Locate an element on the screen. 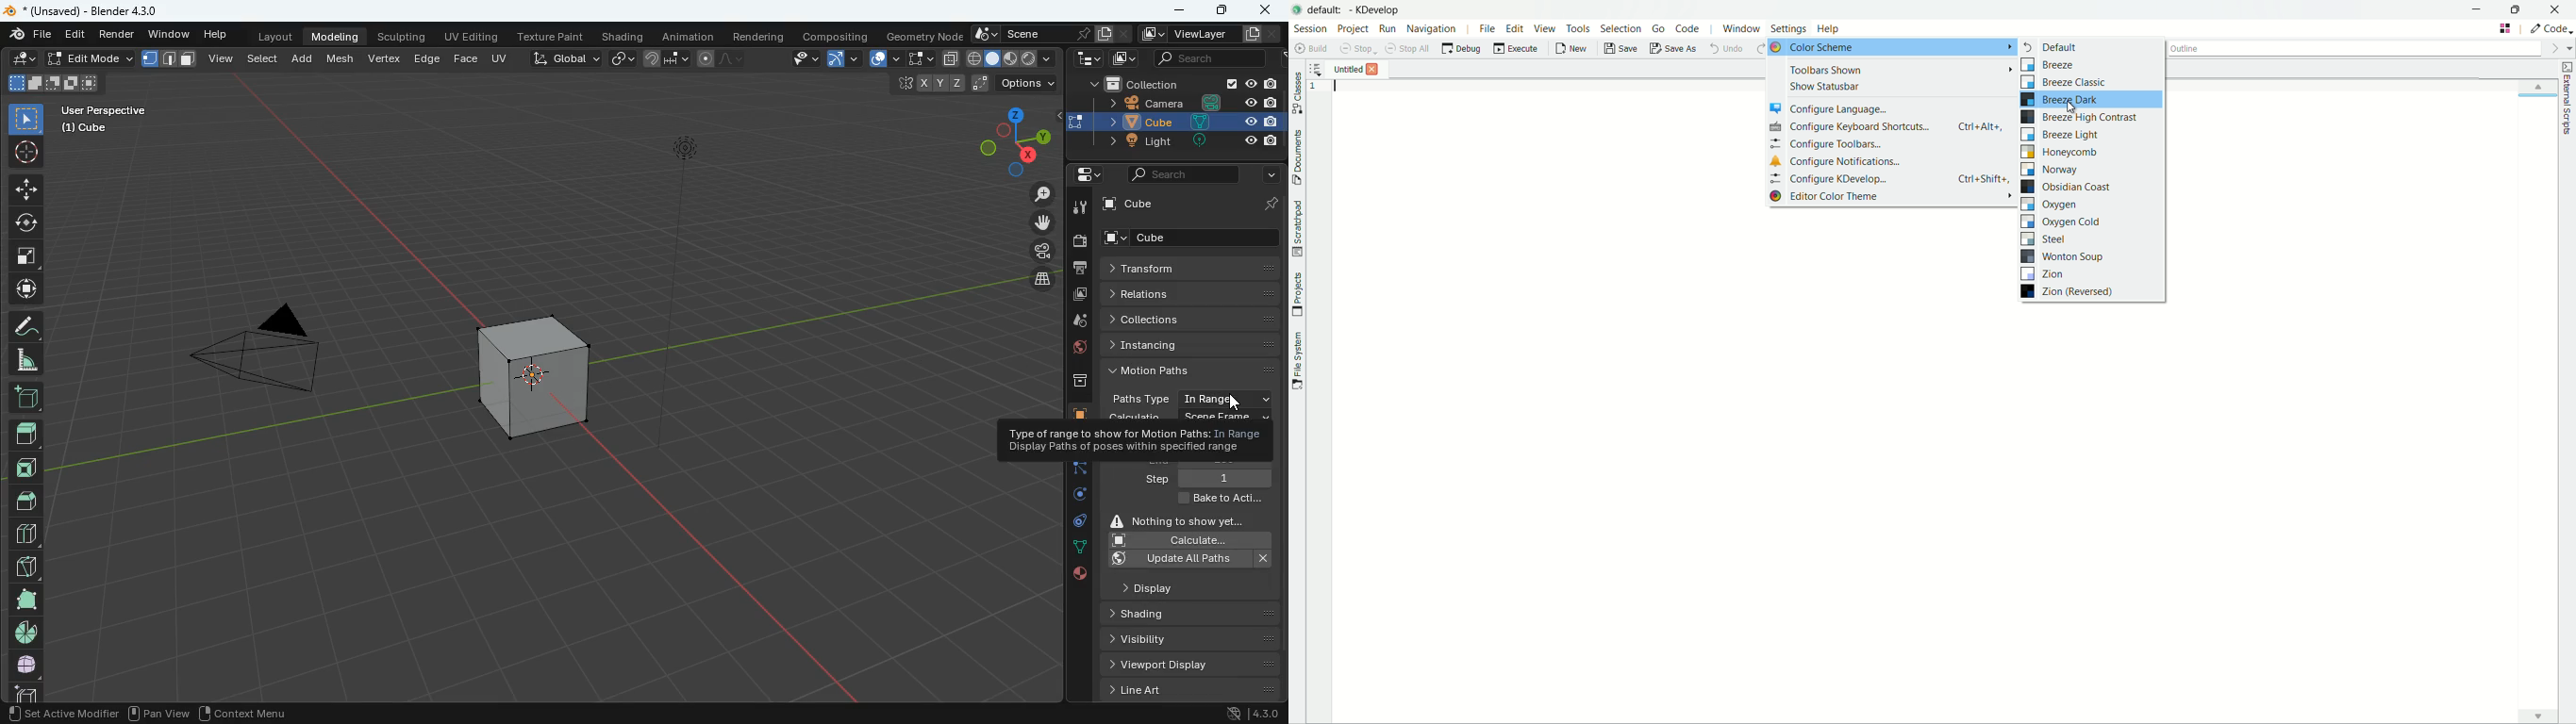 Image resolution: width=2576 pixels, height=728 pixels. undo is located at coordinates (1724, 48).